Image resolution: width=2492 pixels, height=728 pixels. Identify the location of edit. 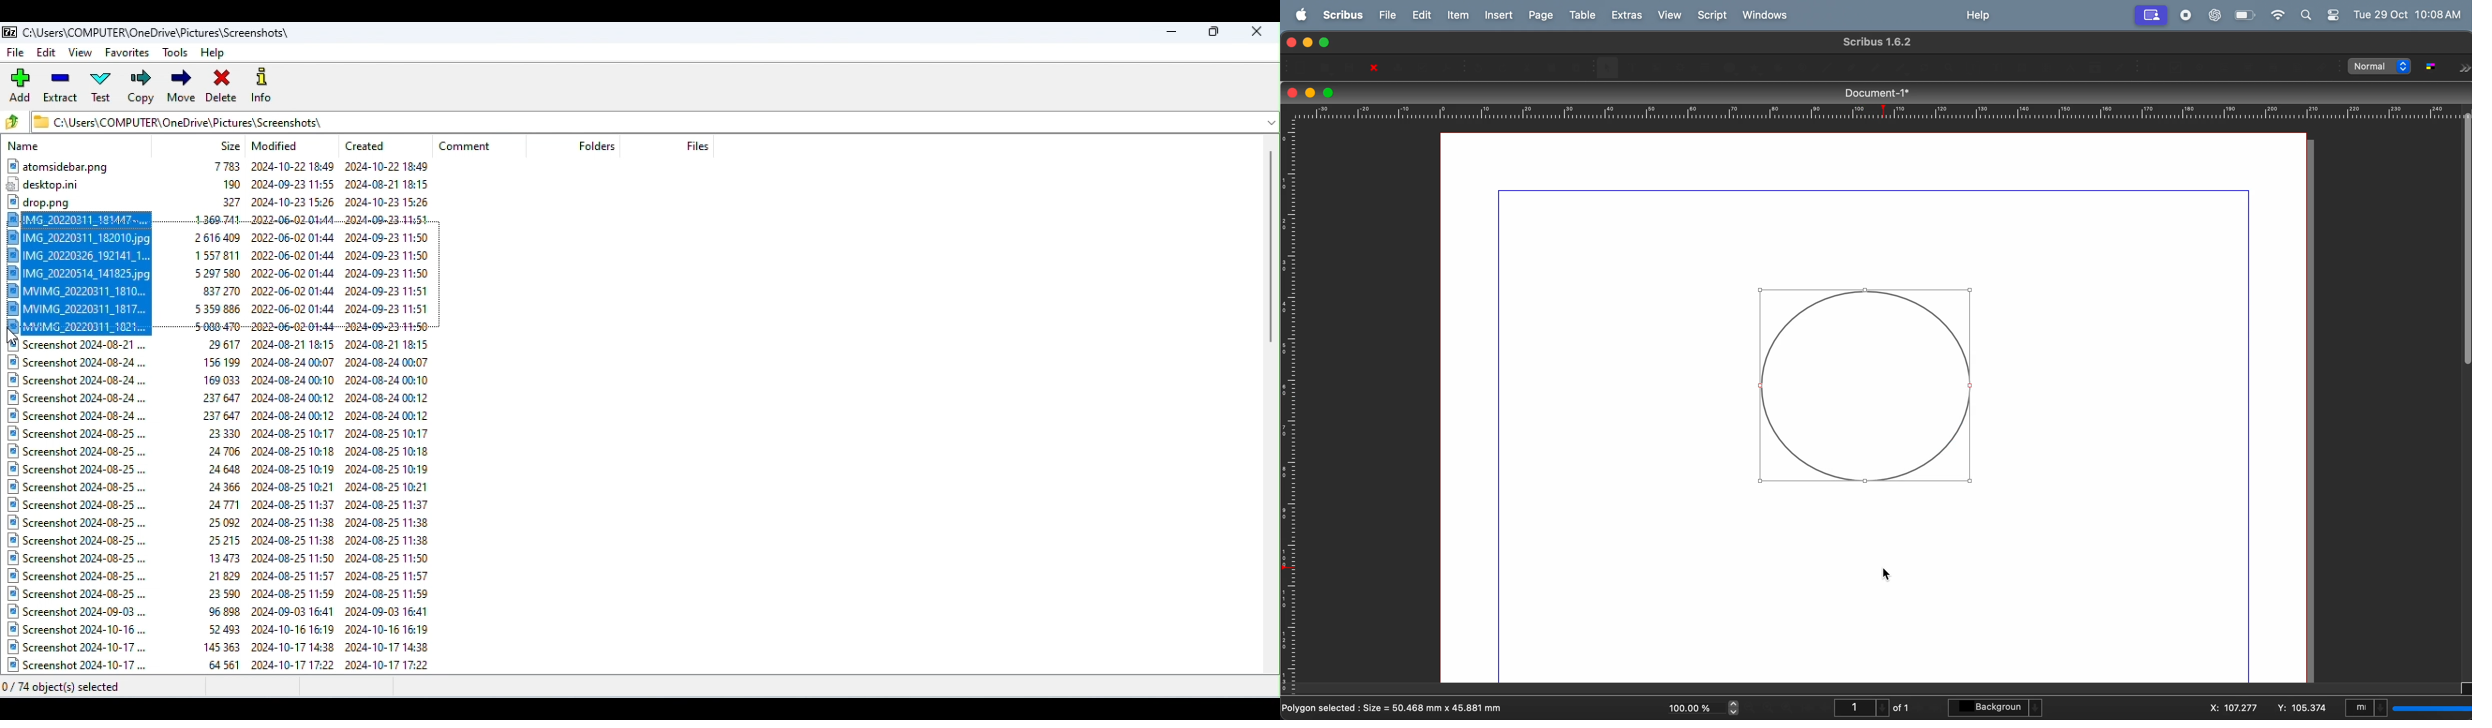
(1418, 15).